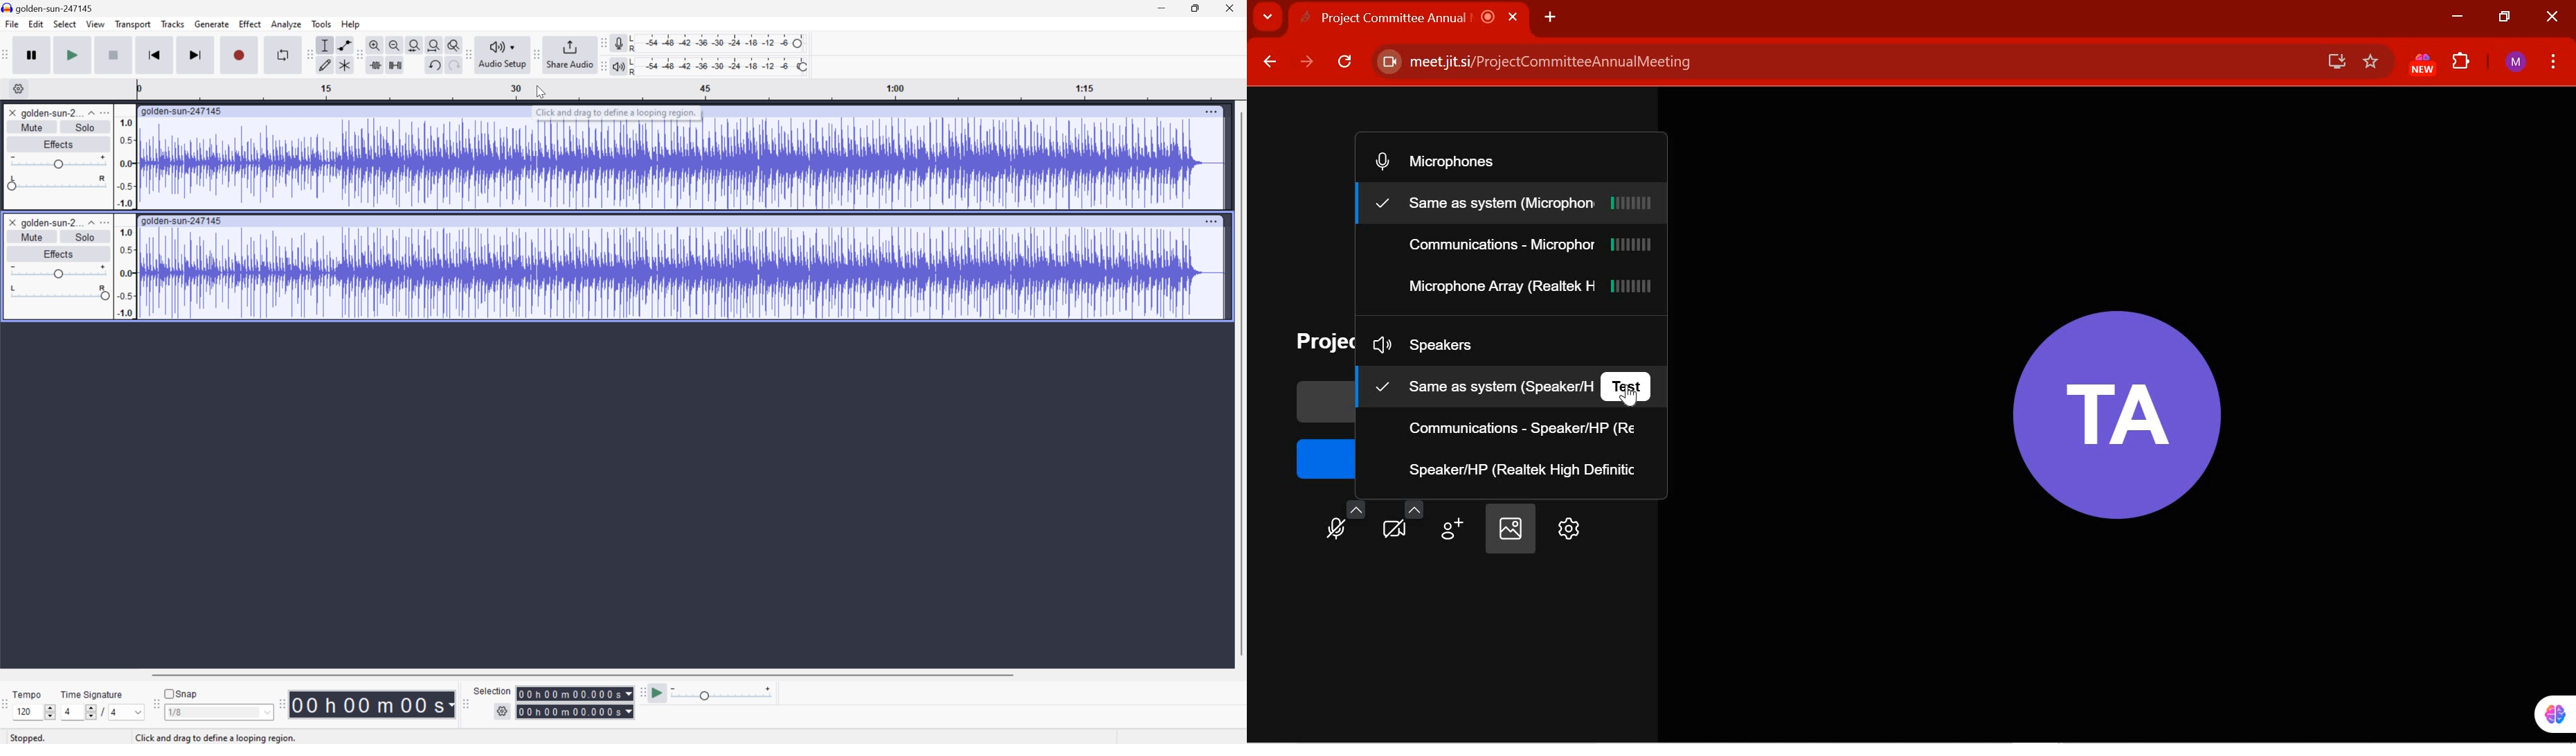 This screenshot has width=2576, height=756. Describe the element at coordinates (1346, 520) in the screenshot. I see `Microphone` at that location.